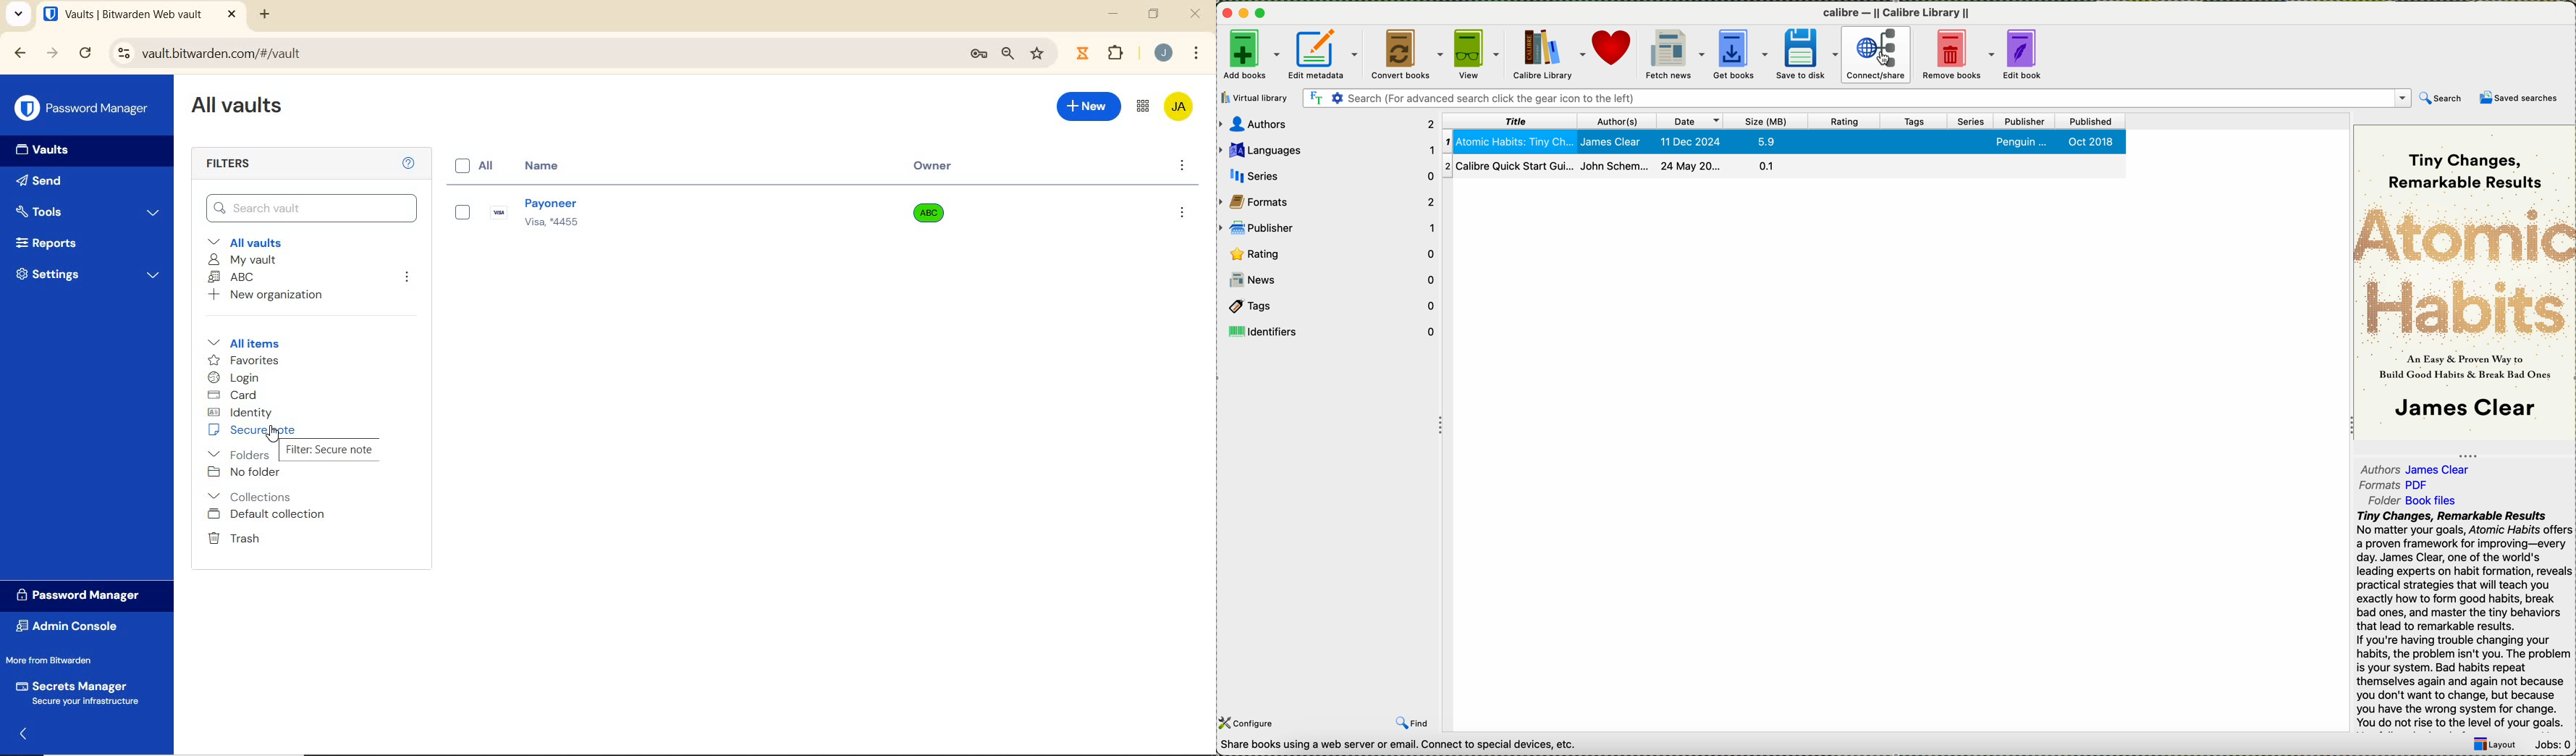 This screenshot has width=2576, height=756. What do you see at coordinates (1327, 150) in the screenshot?
I see `languages` at bounding box center [1327, 150].